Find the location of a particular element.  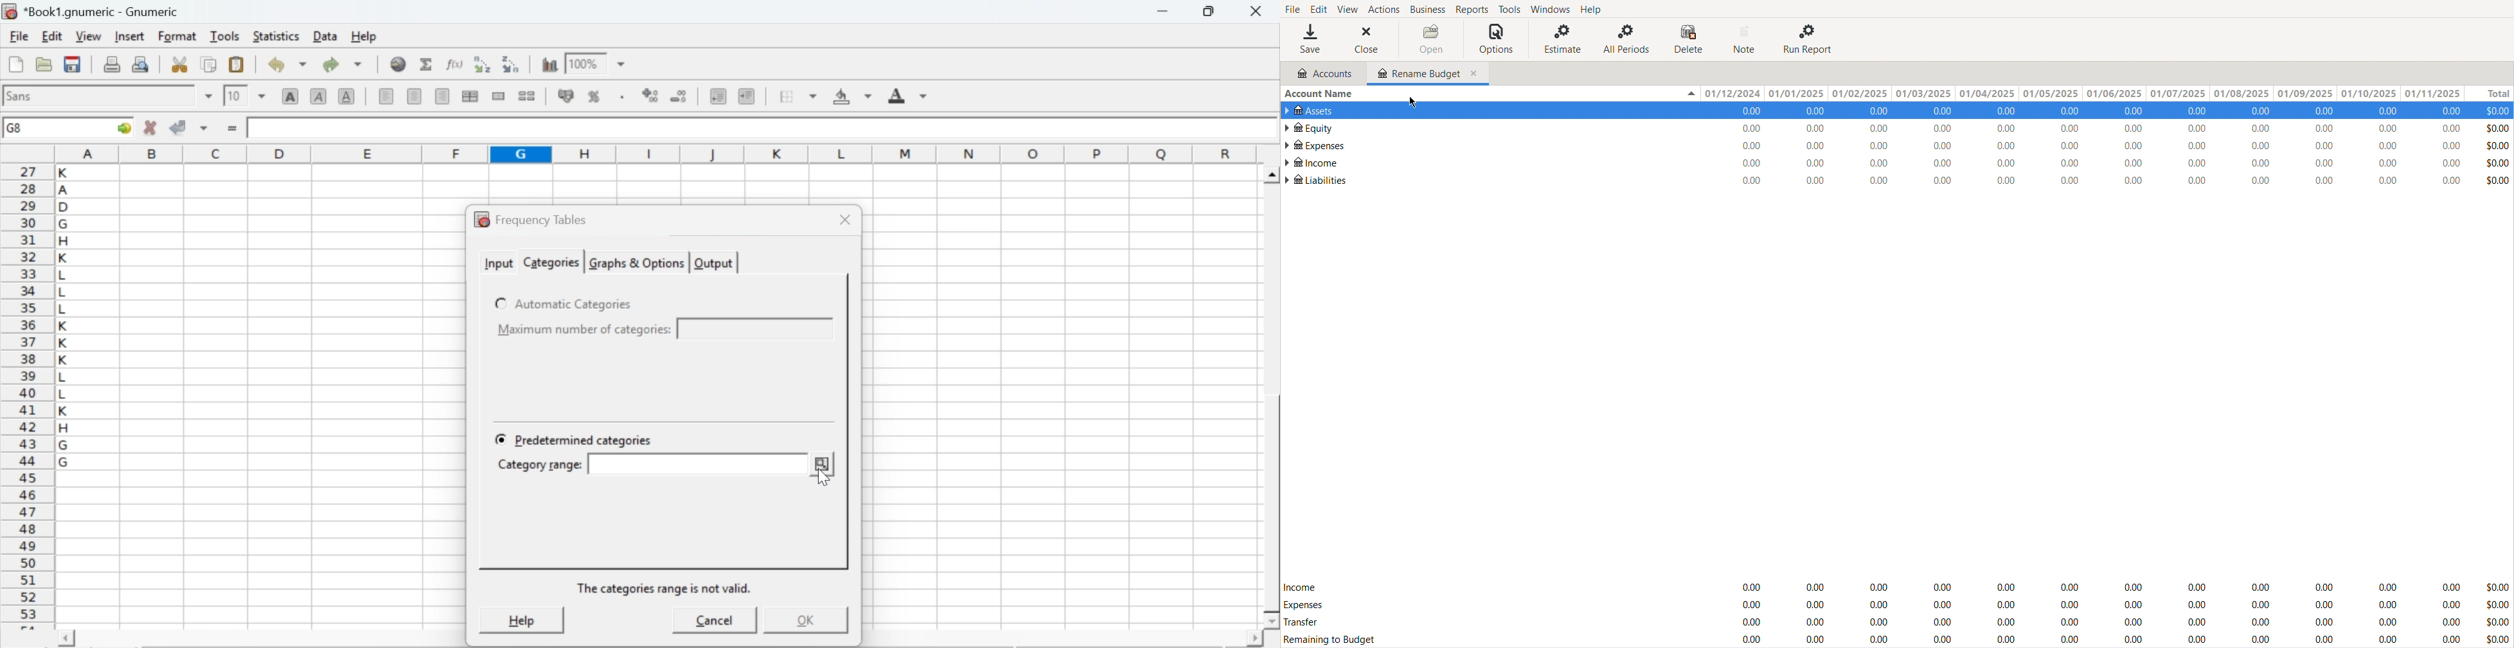

insert chart is located at coordinates (550, 63).